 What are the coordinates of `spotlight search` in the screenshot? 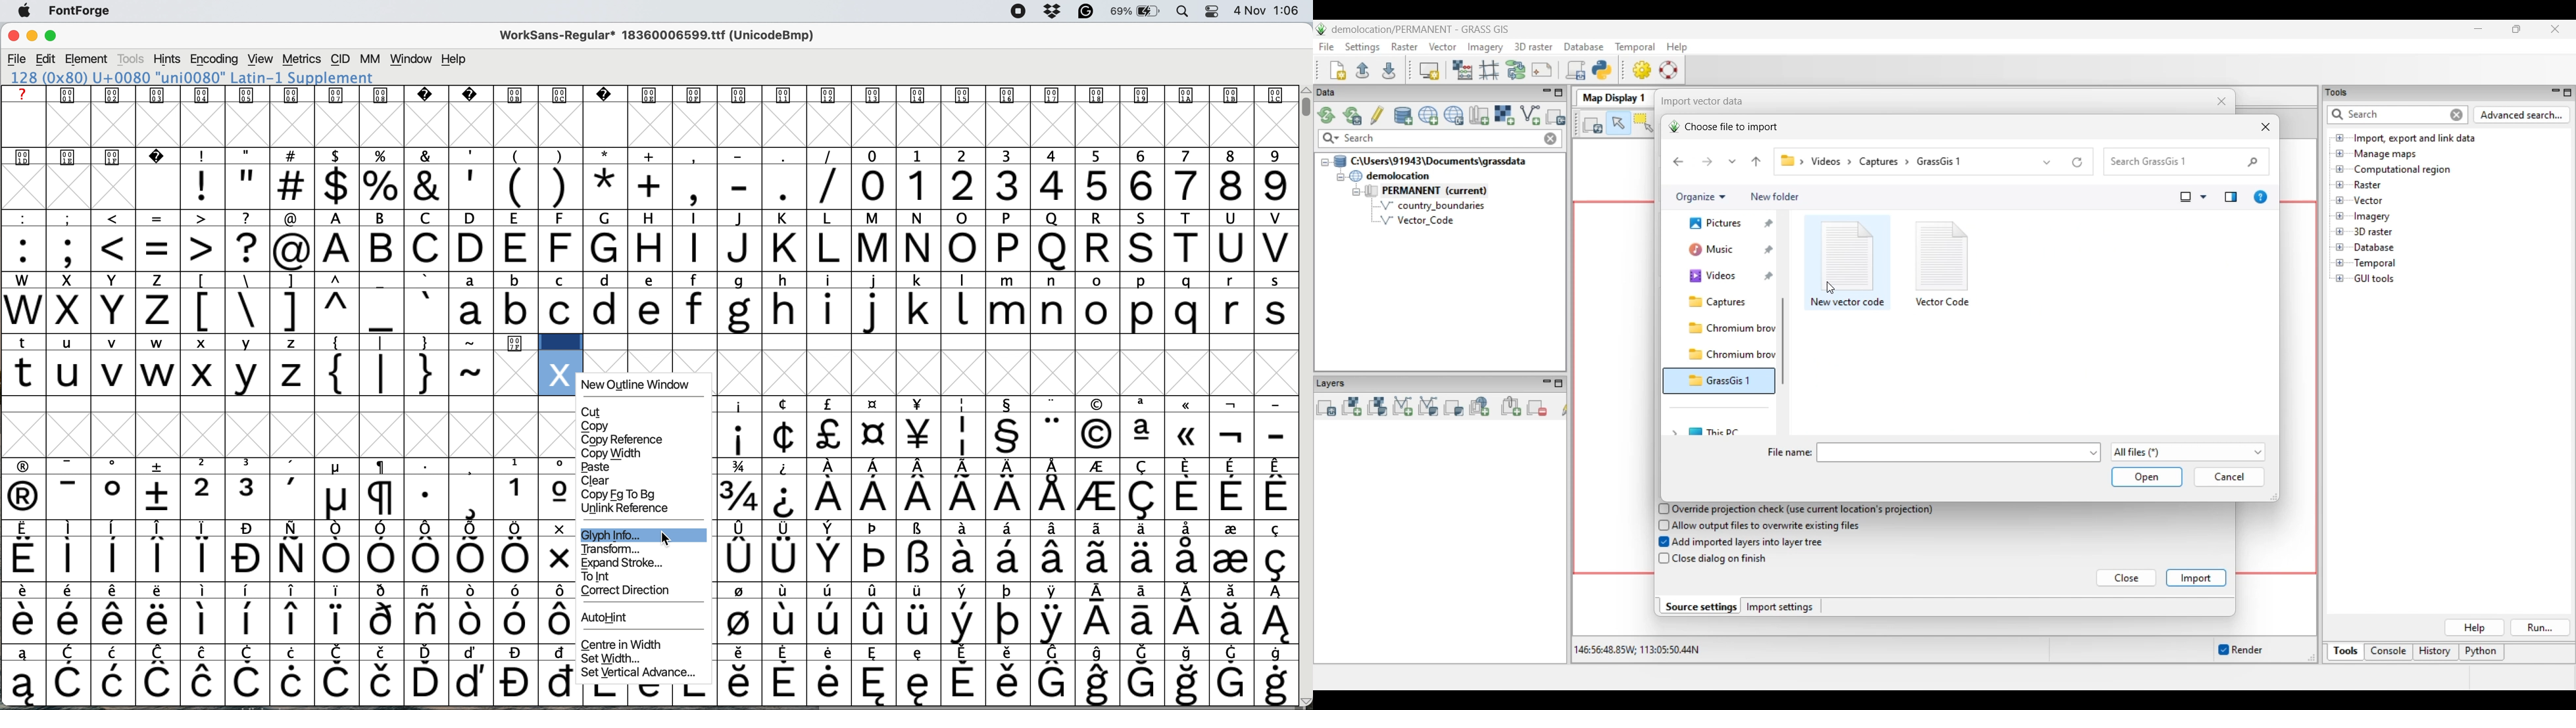 It's located at (1183, 12).